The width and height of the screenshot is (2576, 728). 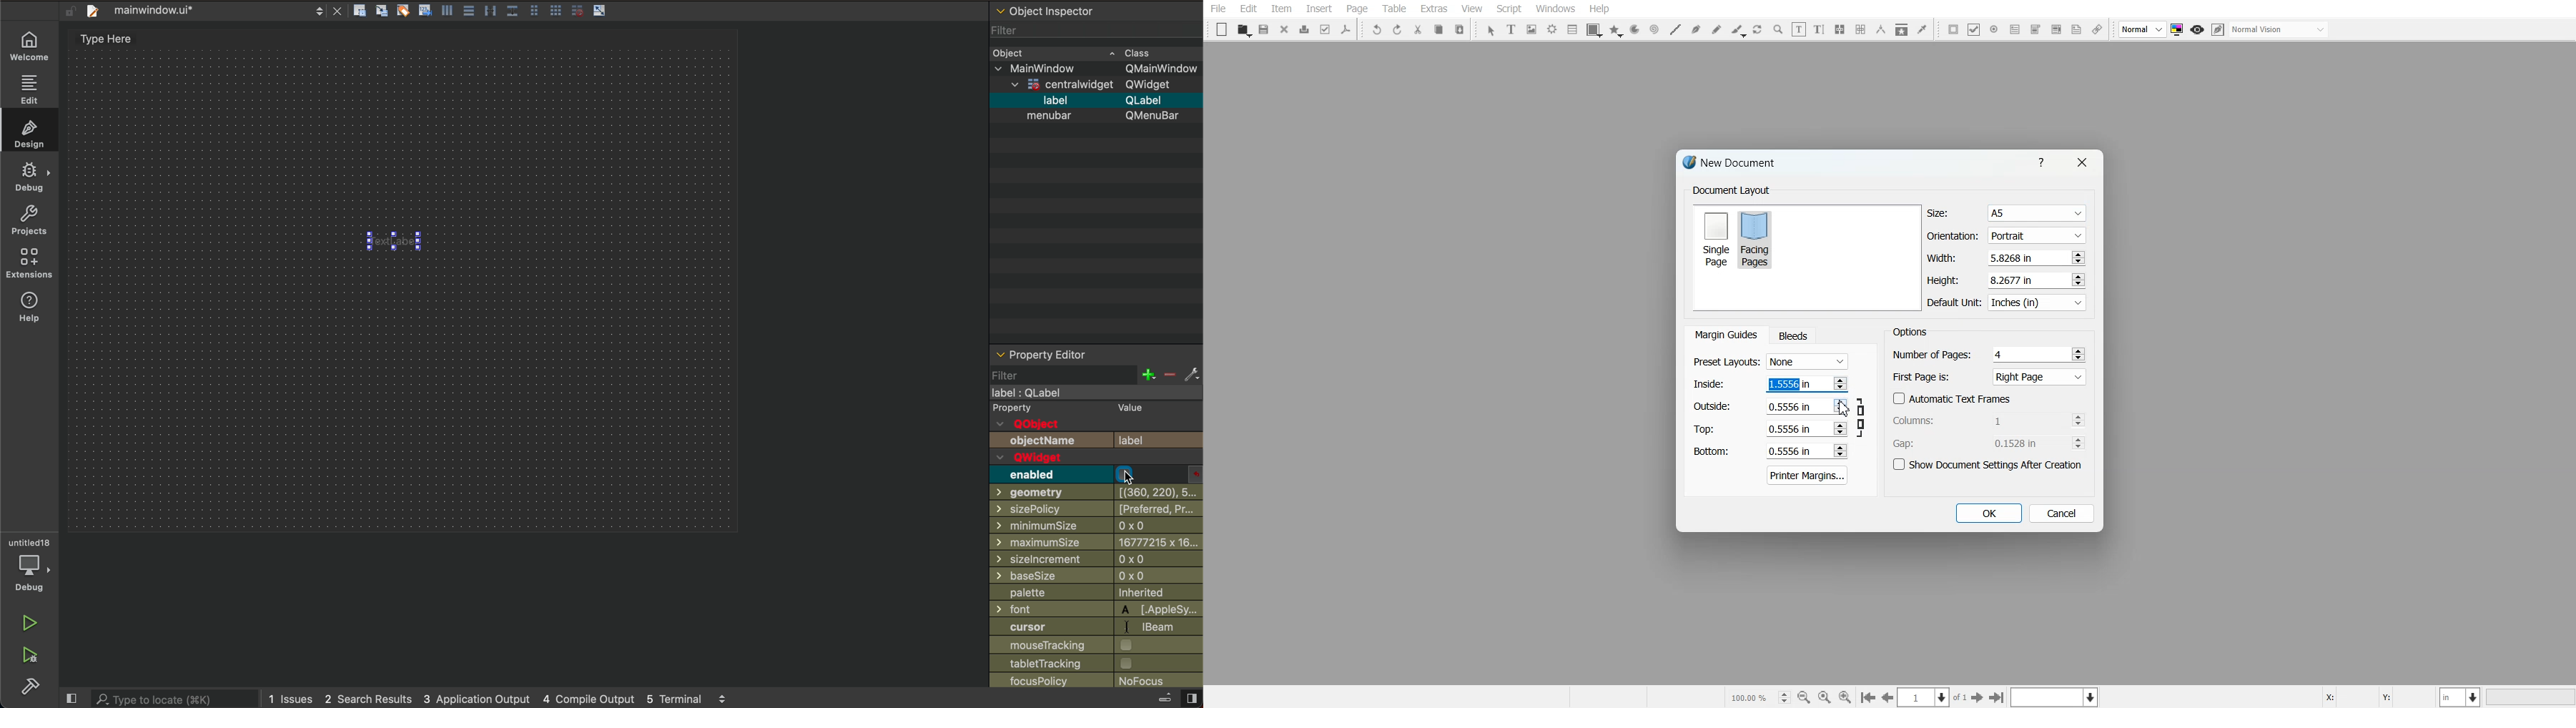 What do you see at coordinates (1438, 29) in the screenshot?
I see `Copy` at bounding box center [1438, 29].